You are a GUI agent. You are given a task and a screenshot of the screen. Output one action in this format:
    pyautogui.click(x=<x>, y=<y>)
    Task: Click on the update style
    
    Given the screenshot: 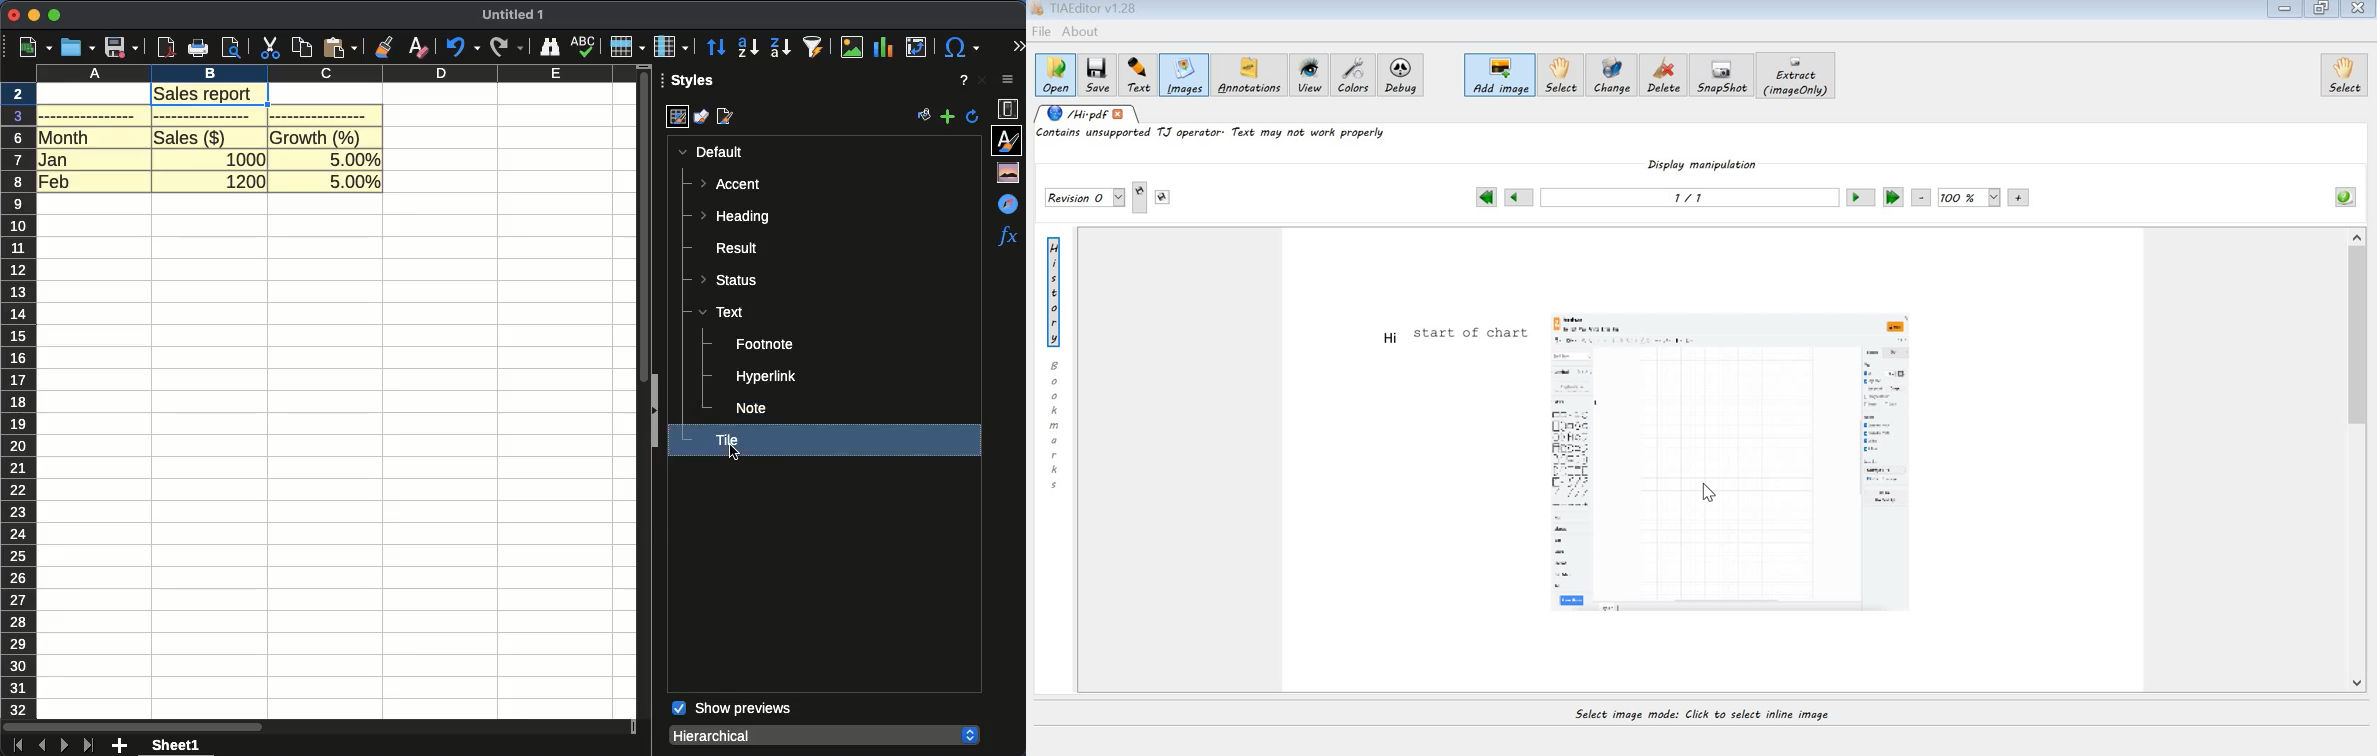 What is the action you would take?
    pyautogui.click(x=973, y=116)
    